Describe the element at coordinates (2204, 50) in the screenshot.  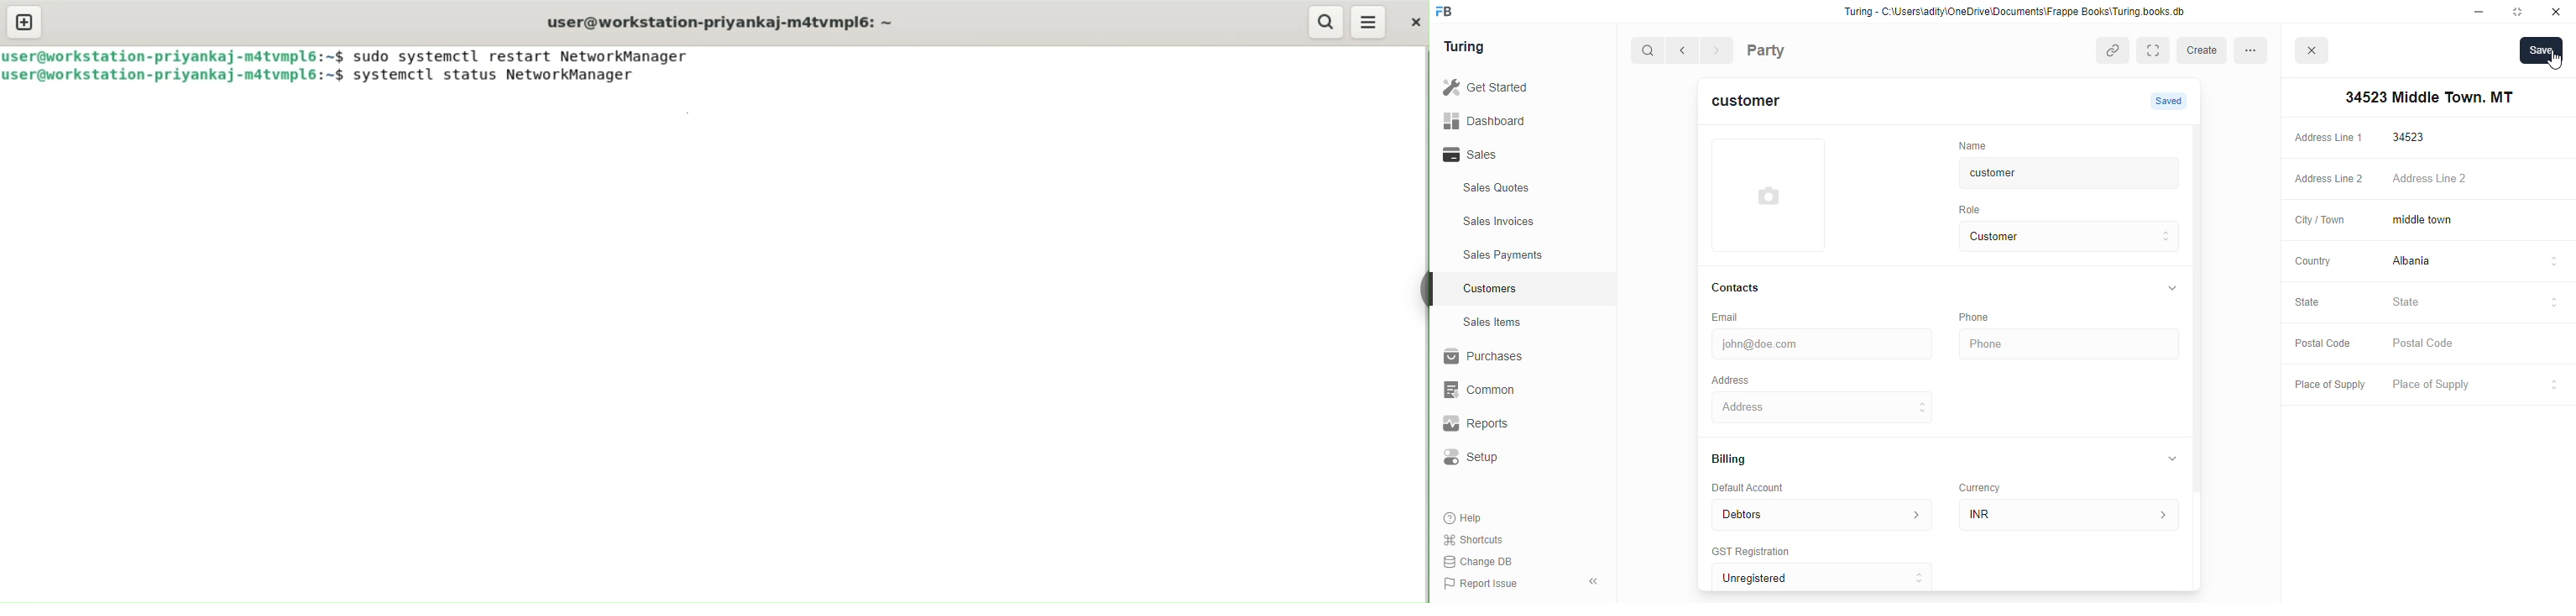
I see `create` at that location.